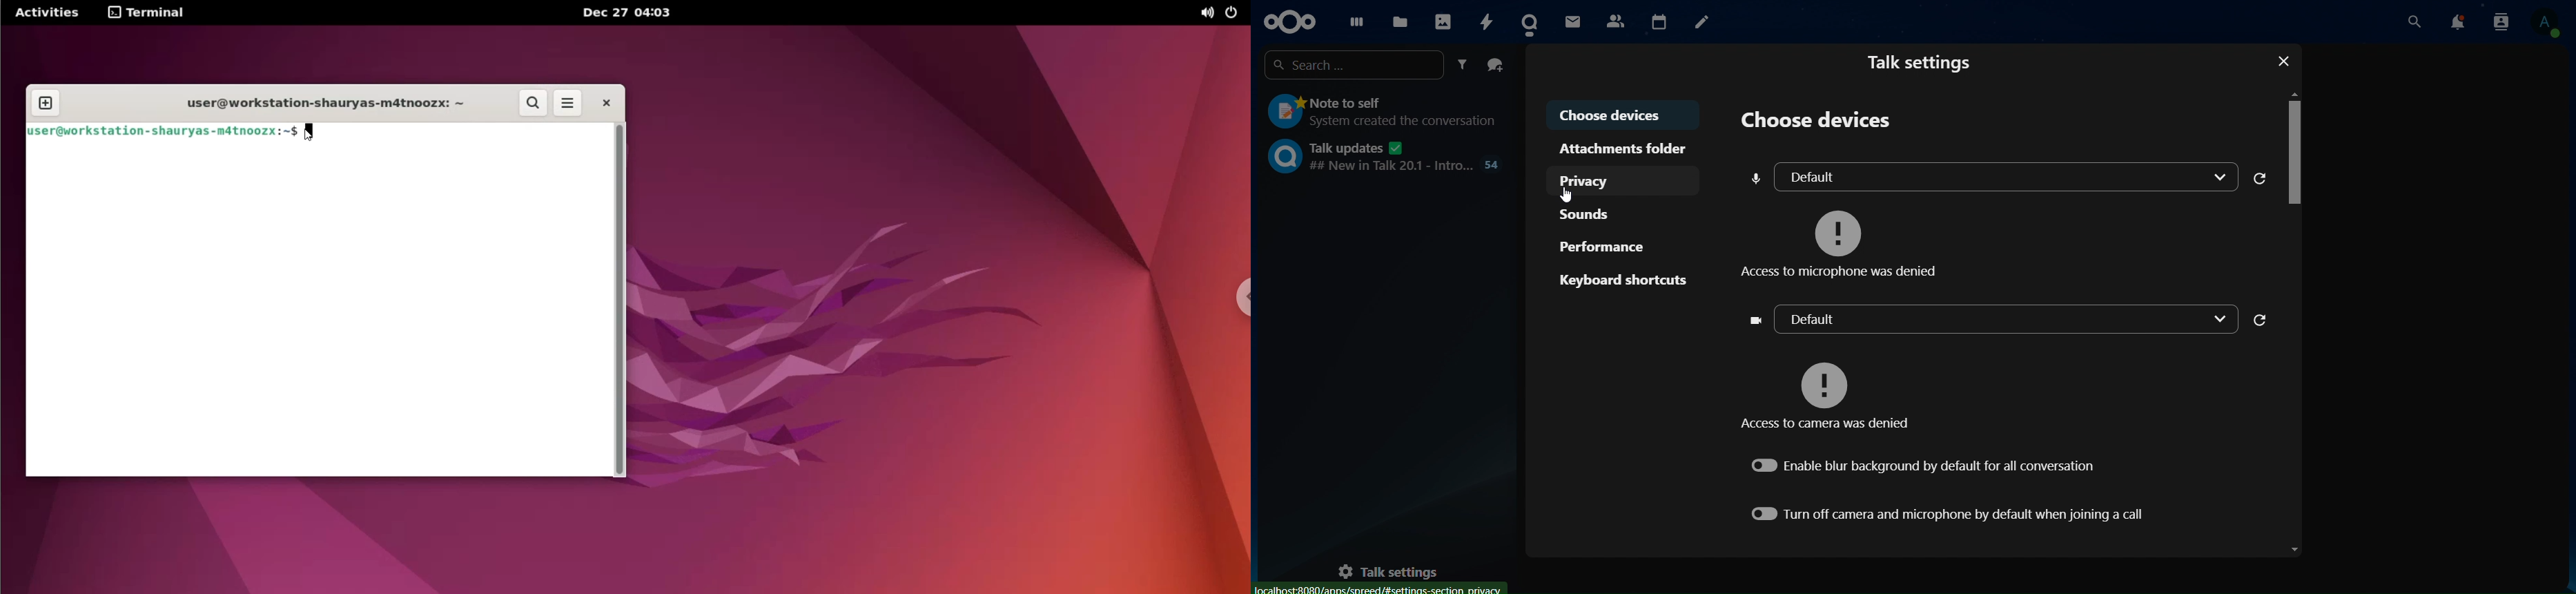 This screenshot has height=616, width=2576. What do you see at coordinates (2292, 322) in the screenshot?
I see `Scroll Bar` at bounding box center [2292, 322].